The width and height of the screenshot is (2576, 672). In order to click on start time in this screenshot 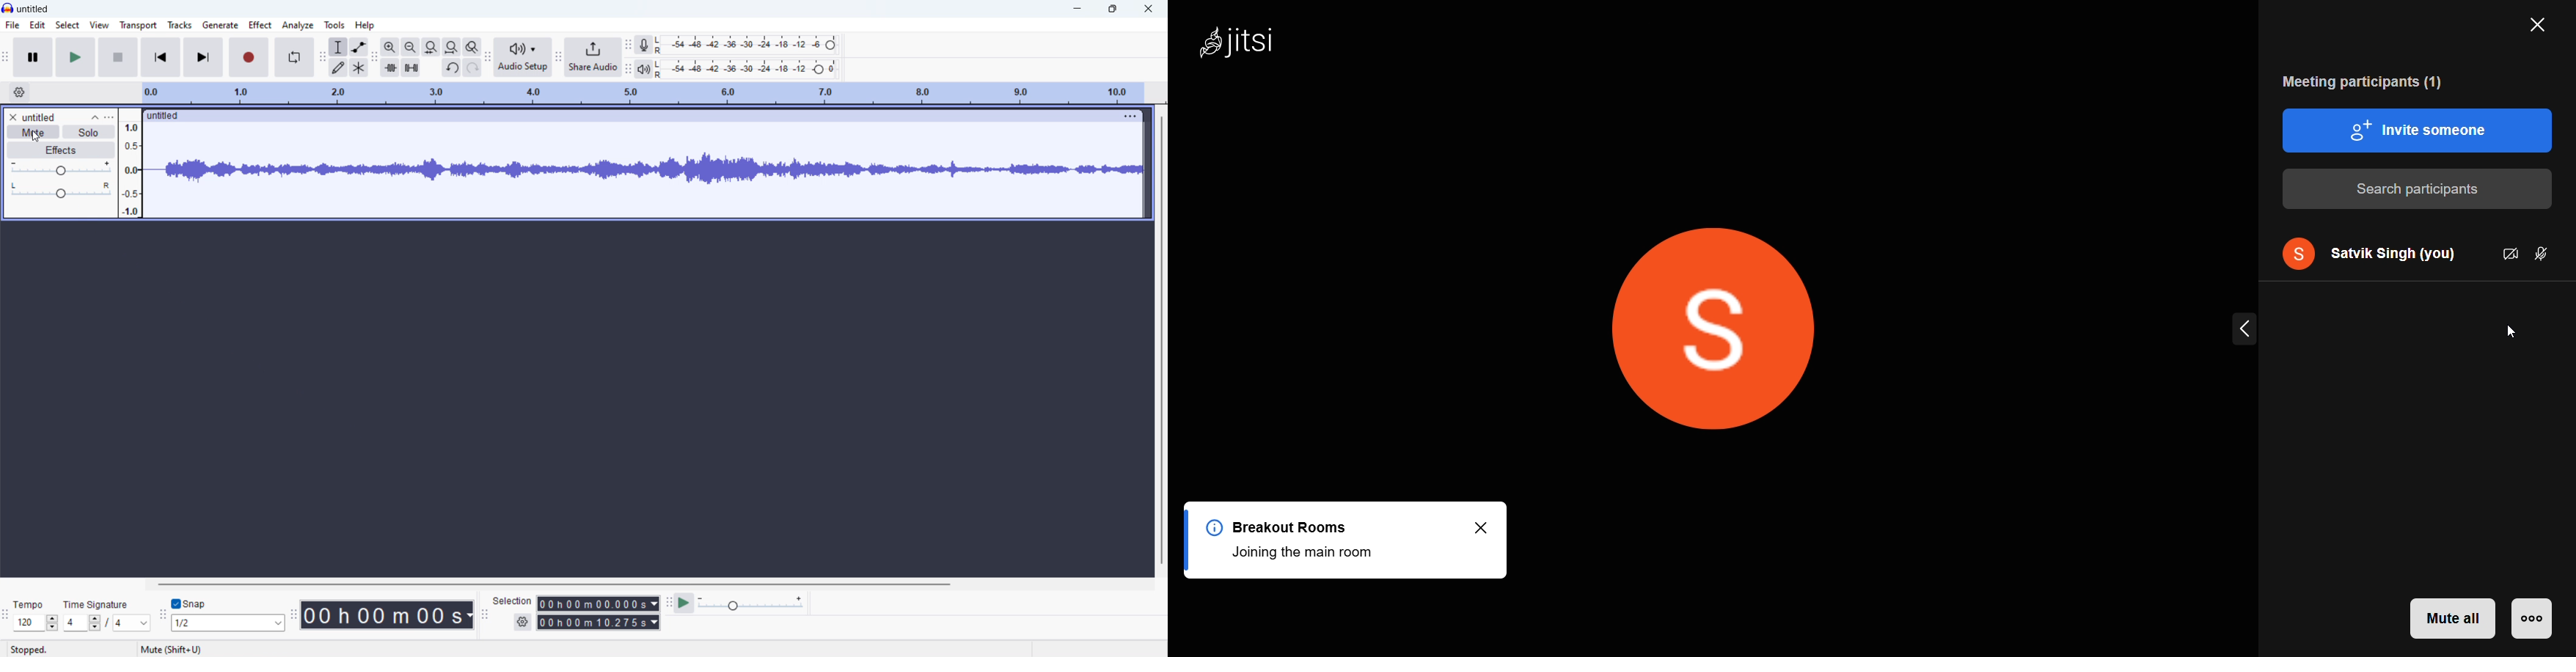, I will do `click(599, 603)`.